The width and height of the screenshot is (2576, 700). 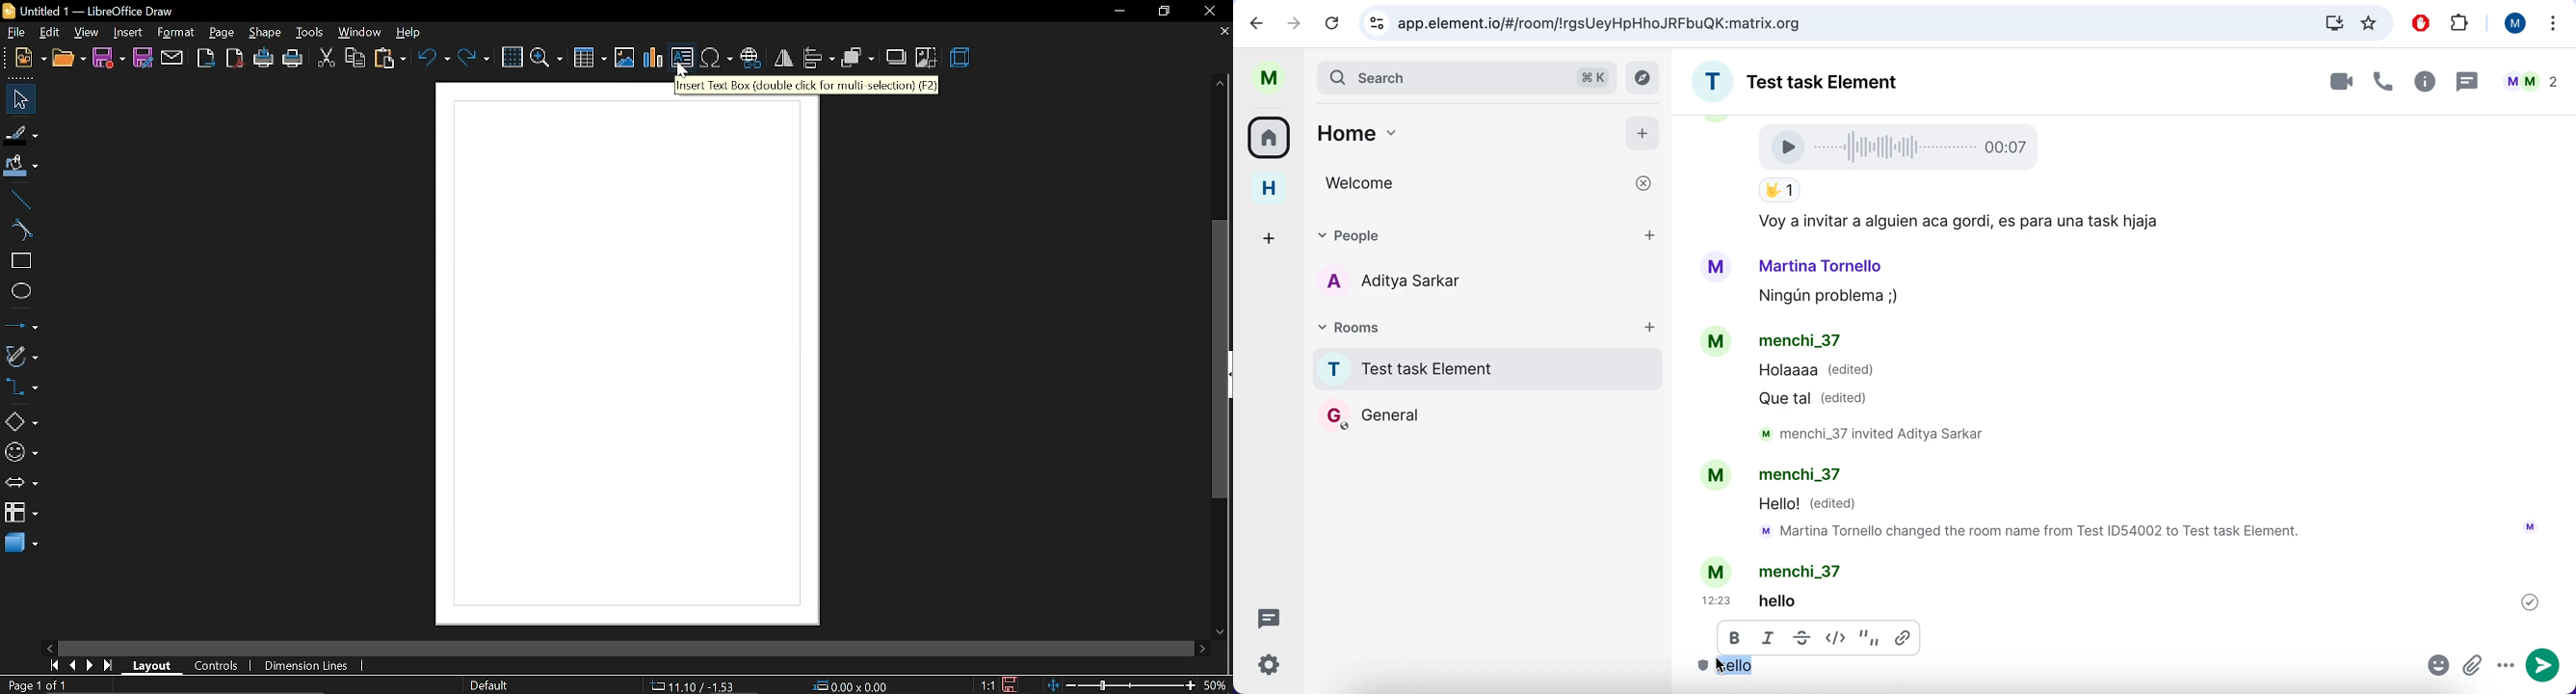 I want to click on move right, so click(x=1202, y=648).